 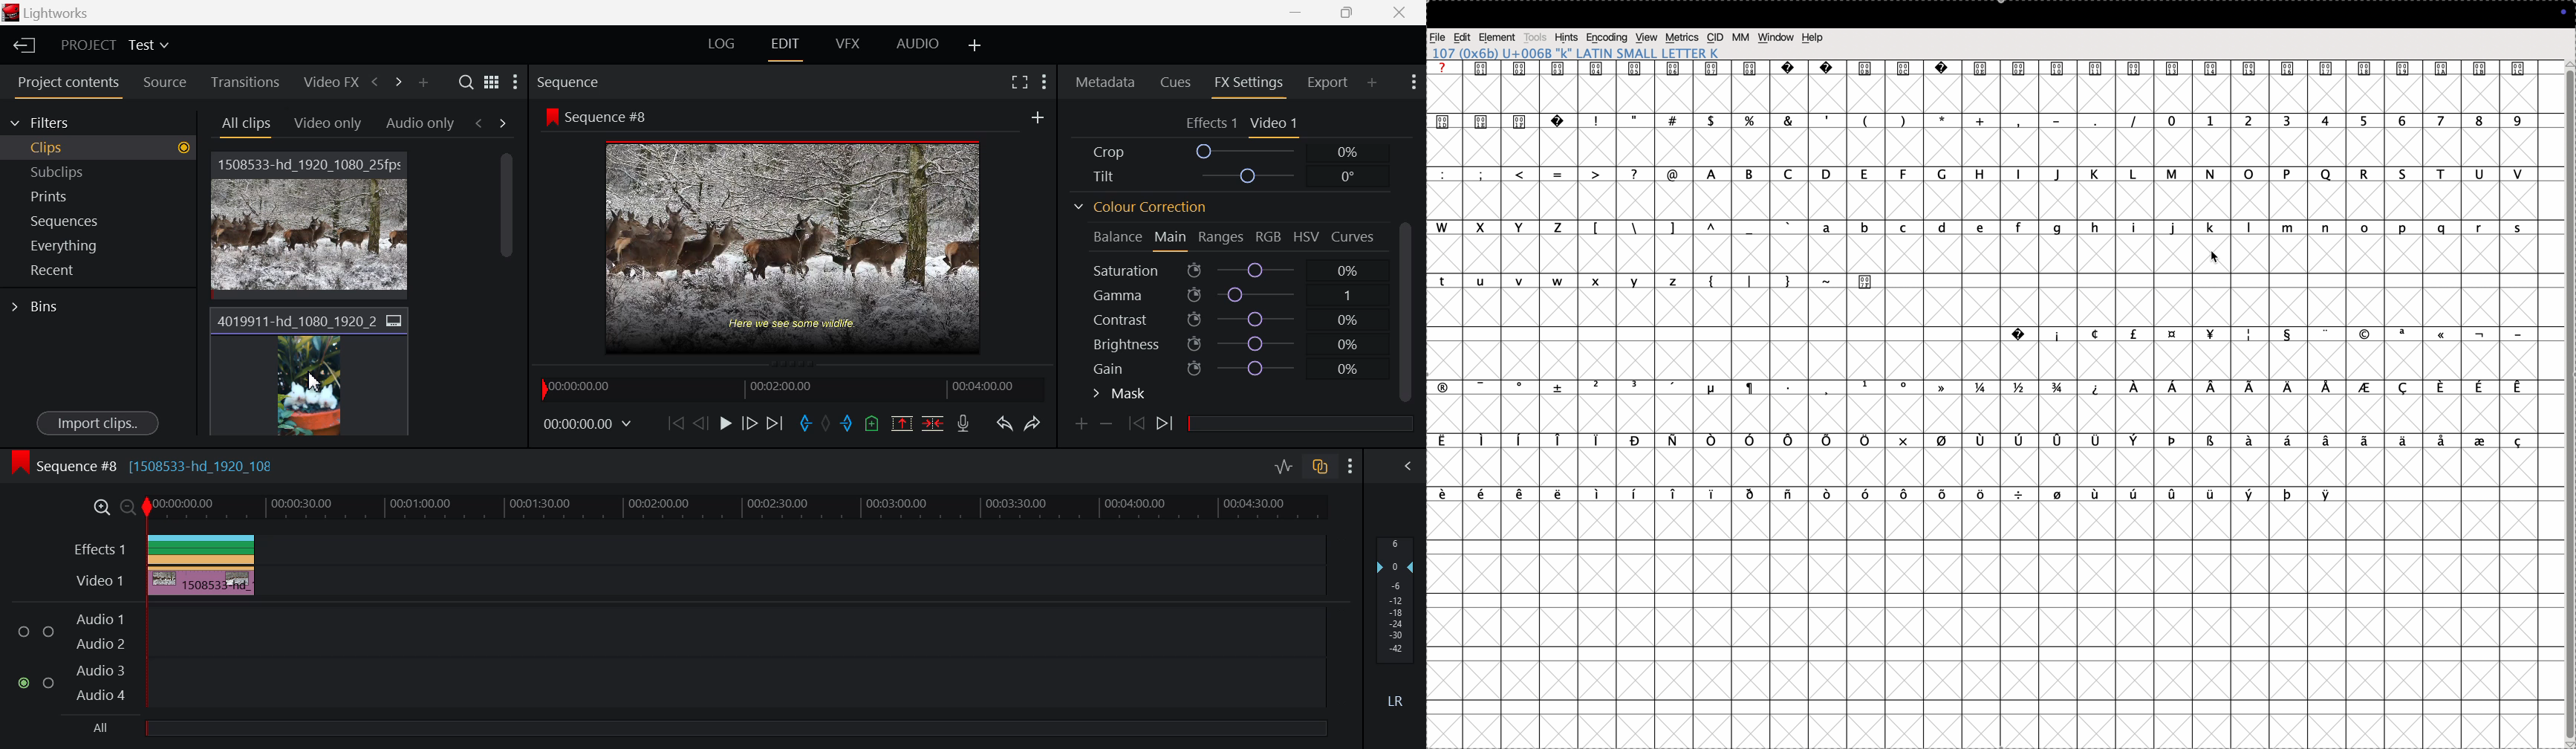 I want to click on w, so click(x=1447, y=228).